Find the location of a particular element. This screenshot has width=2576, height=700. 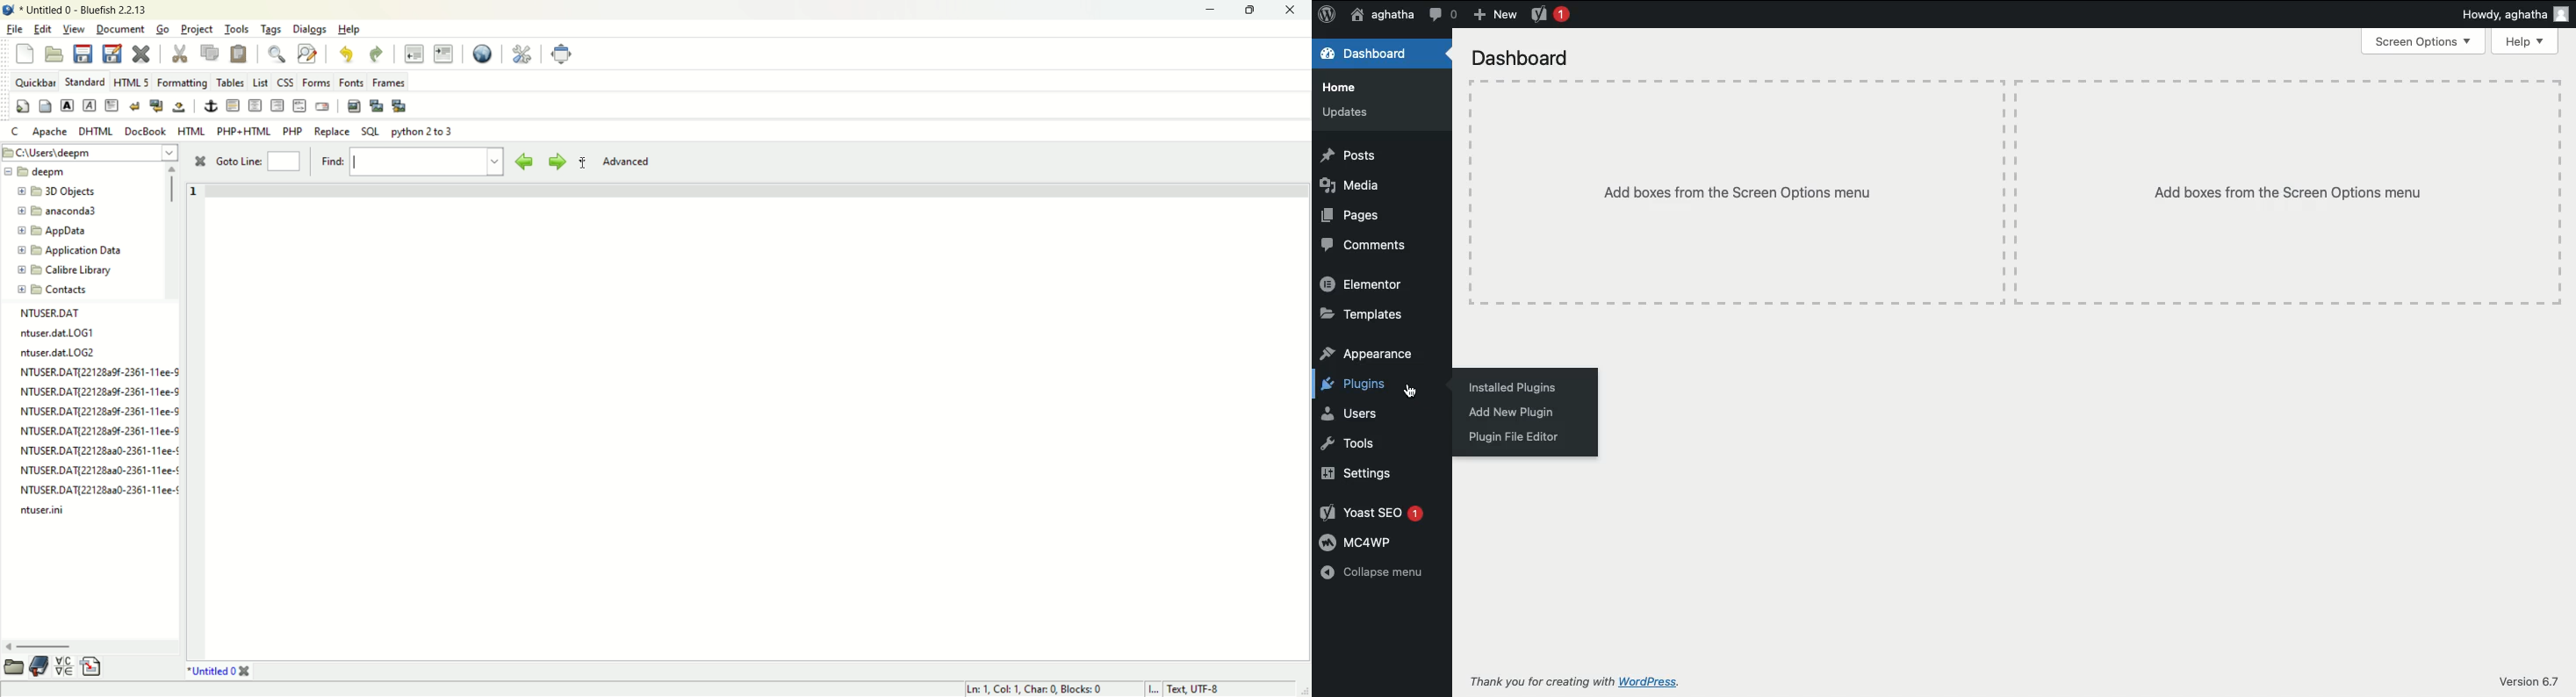

Tools is located at coordinates (1350, 444).